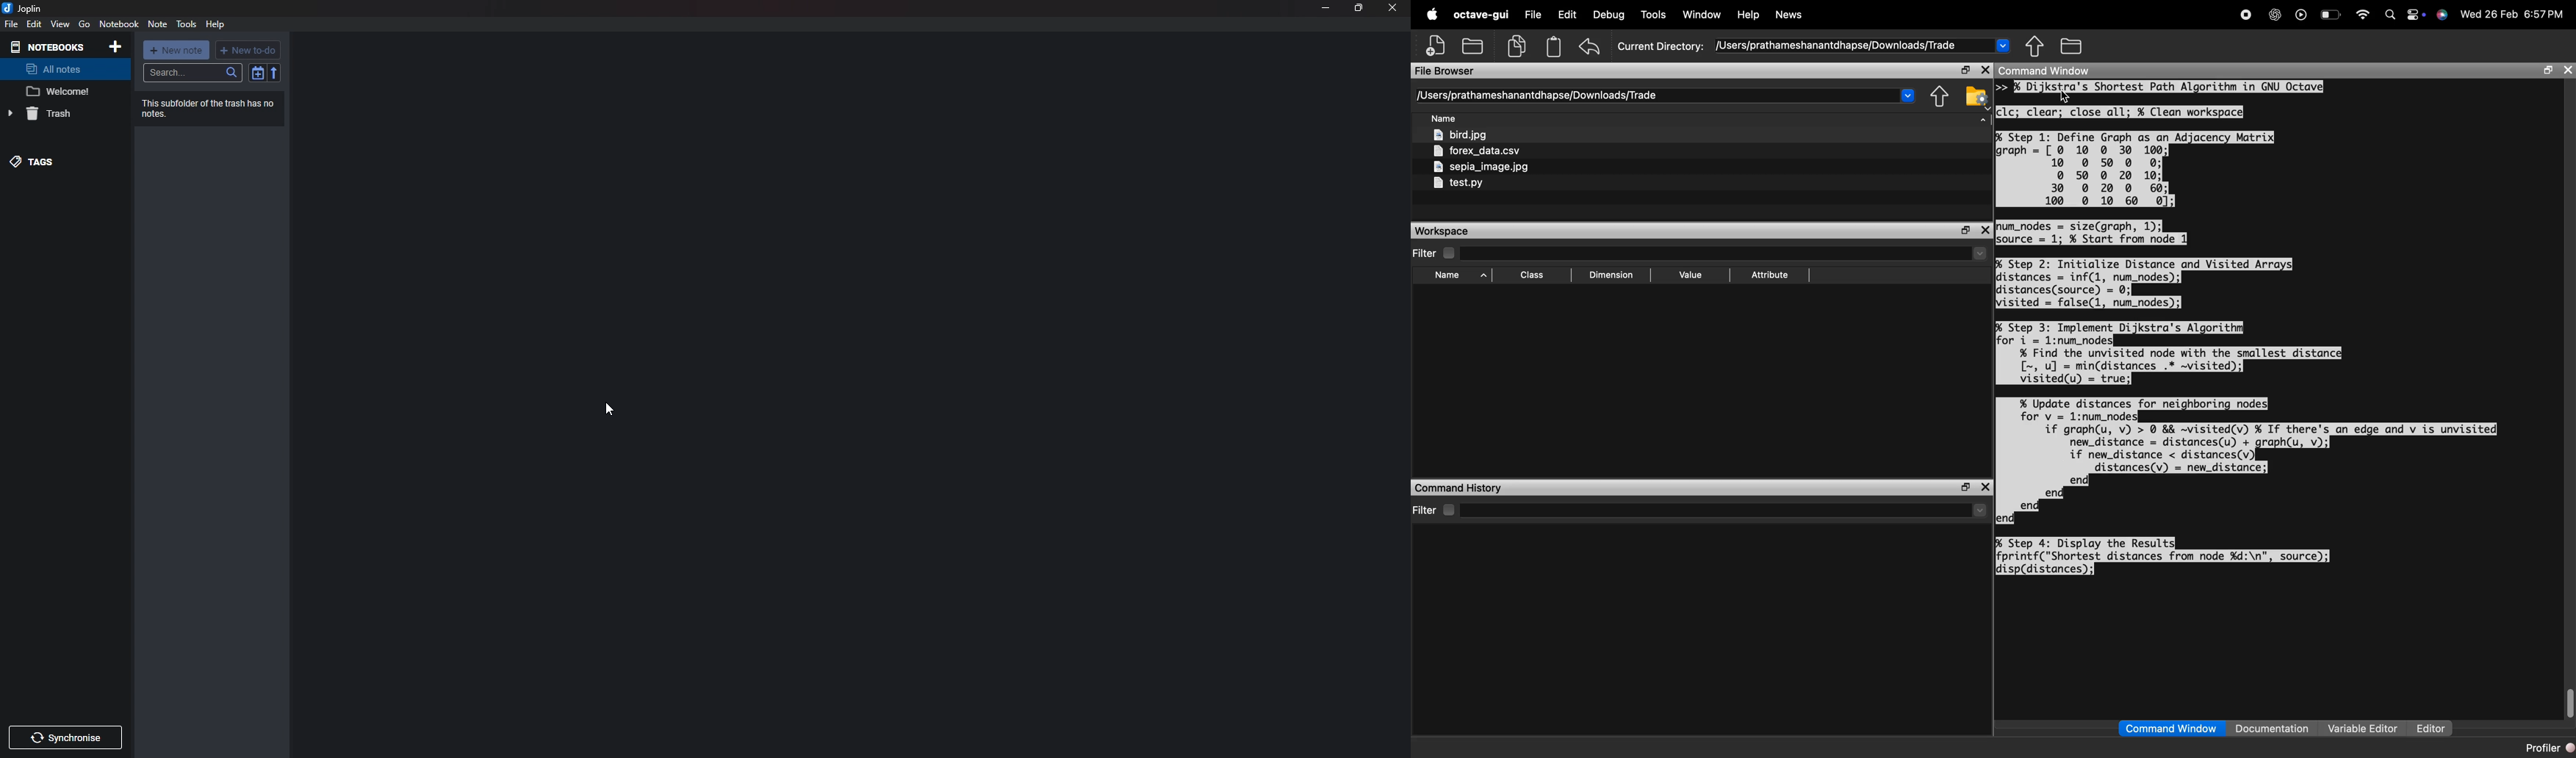 Image resolution: width=2576 pixels, height=784 pixels. What do you see at coordinates (1475, 45) in the screenshot?
I see `open an existing file in editor` at bounding box center [1475, 45].